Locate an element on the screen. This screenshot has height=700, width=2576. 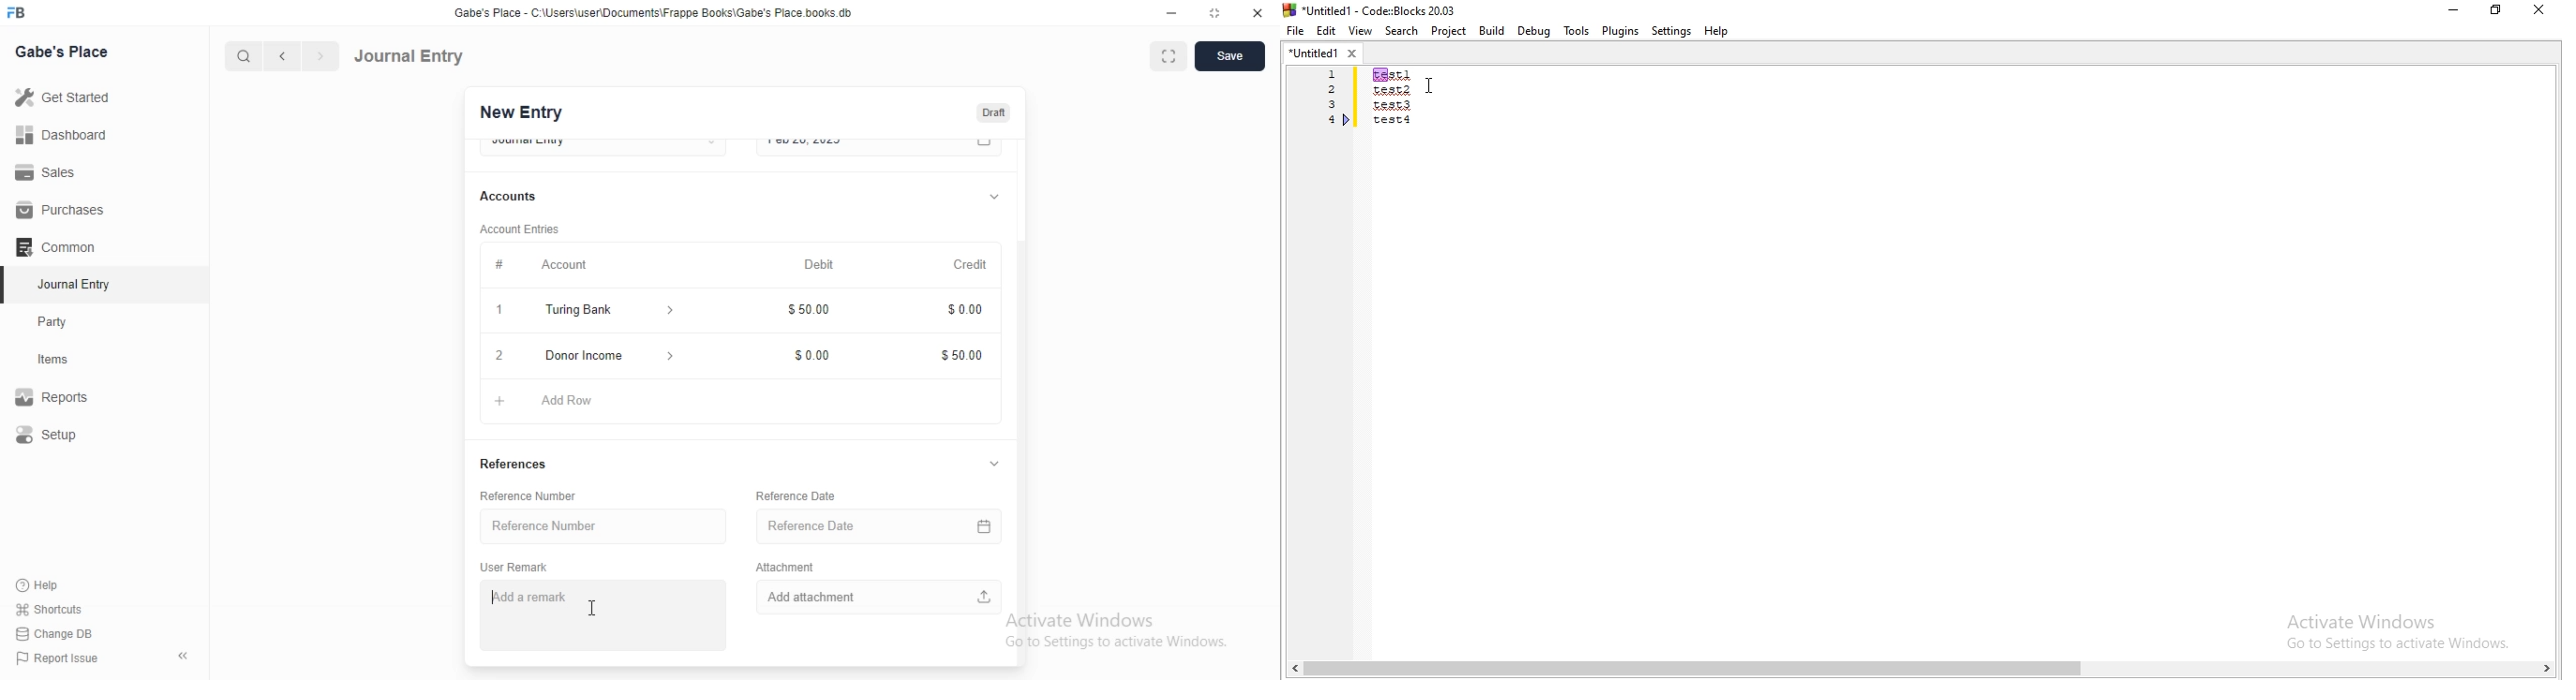
turing bank is located at coordinates (605, 312).